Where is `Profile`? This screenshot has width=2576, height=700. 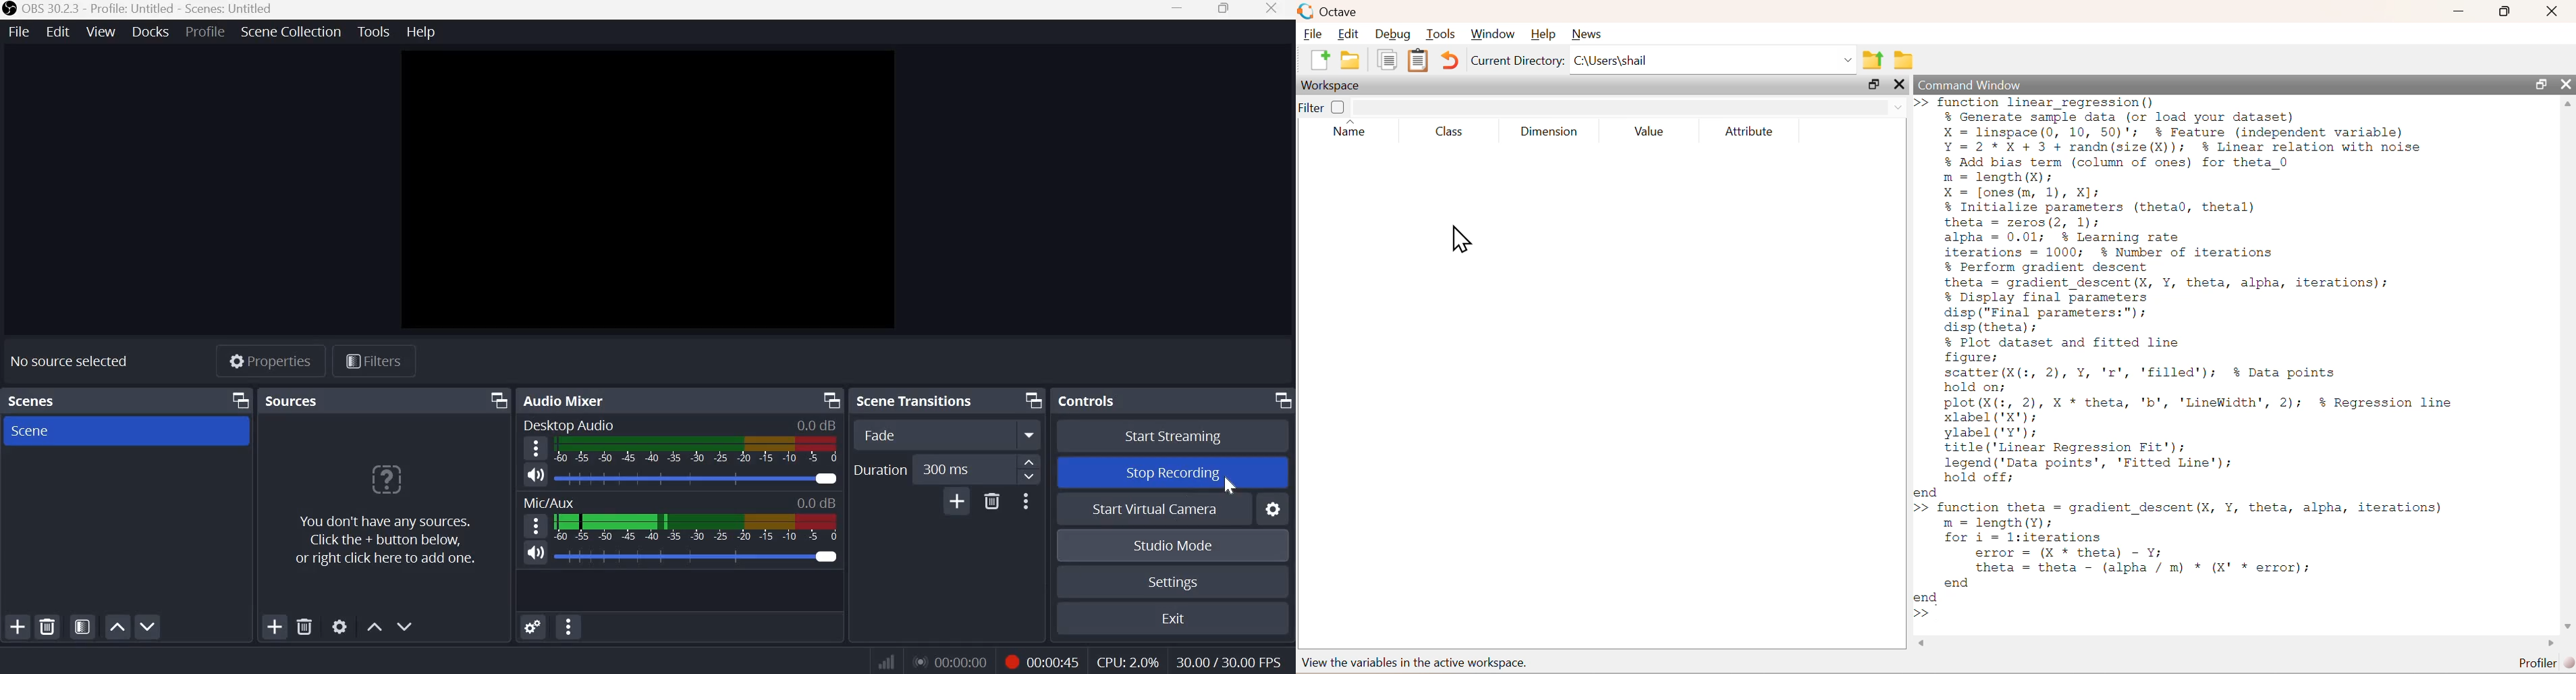 Profile is located at coordinates (209, 30).